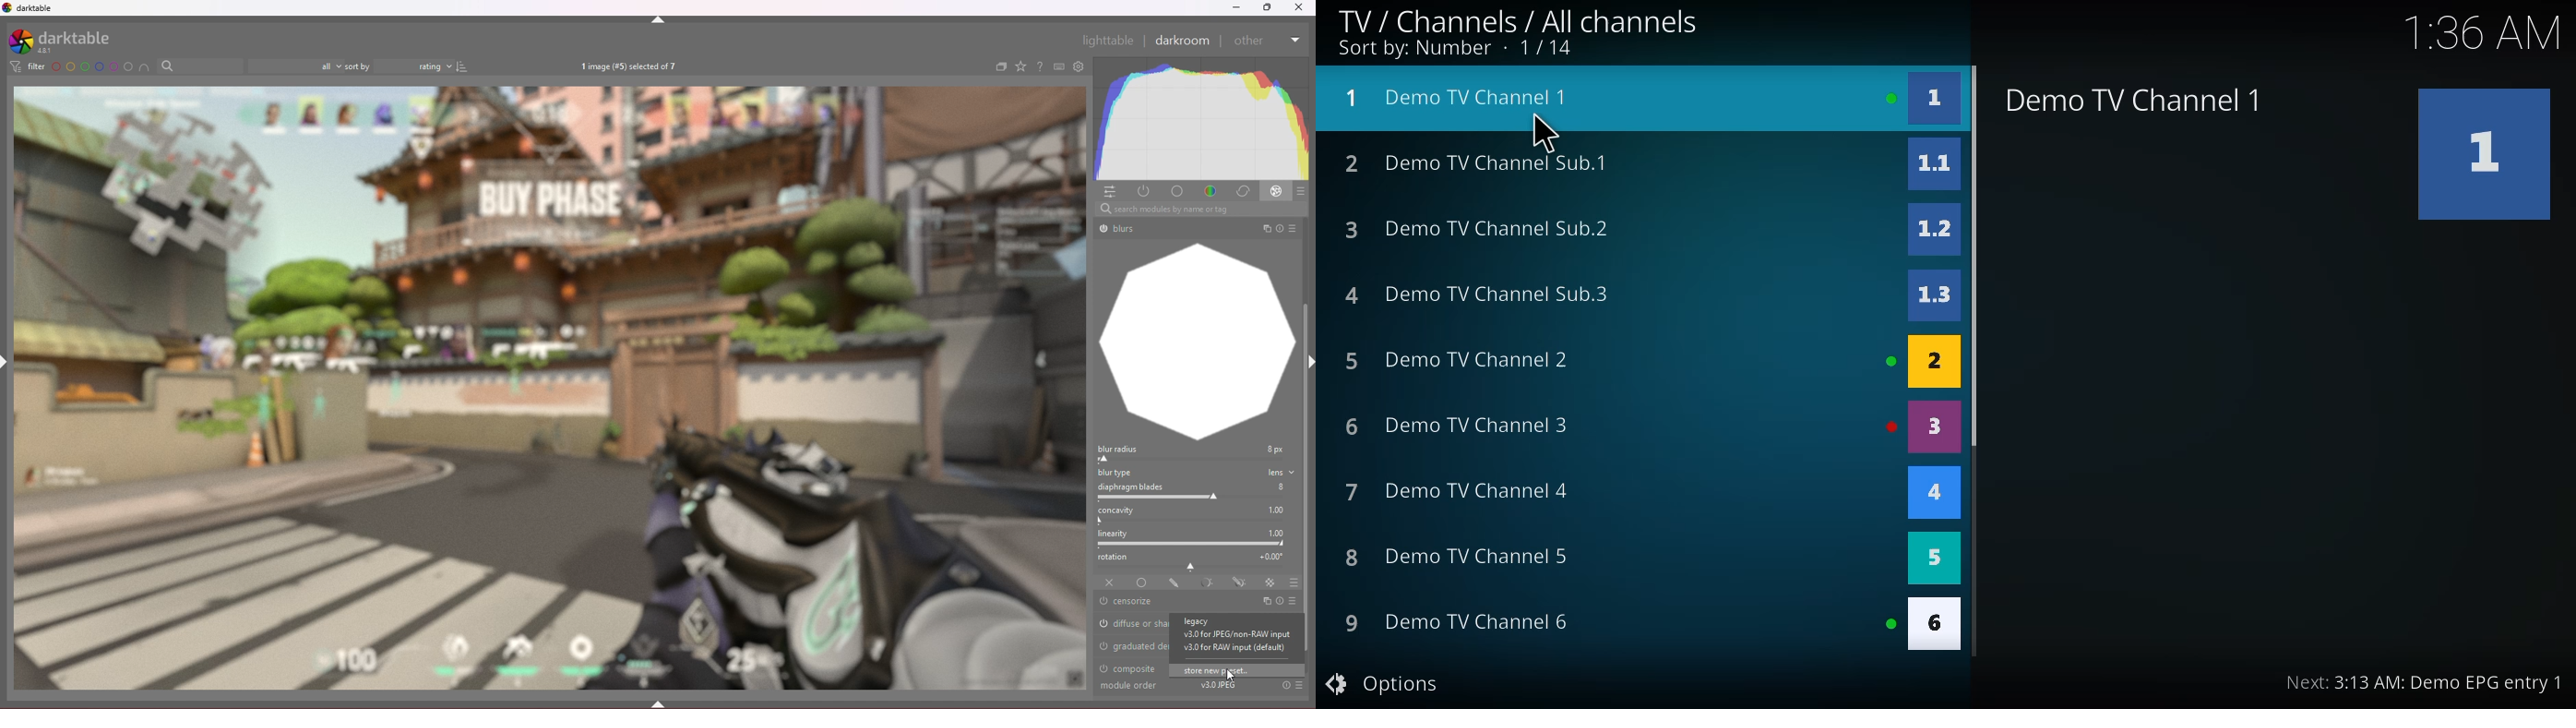  I want to click on tv channels, so click(1520, 17).